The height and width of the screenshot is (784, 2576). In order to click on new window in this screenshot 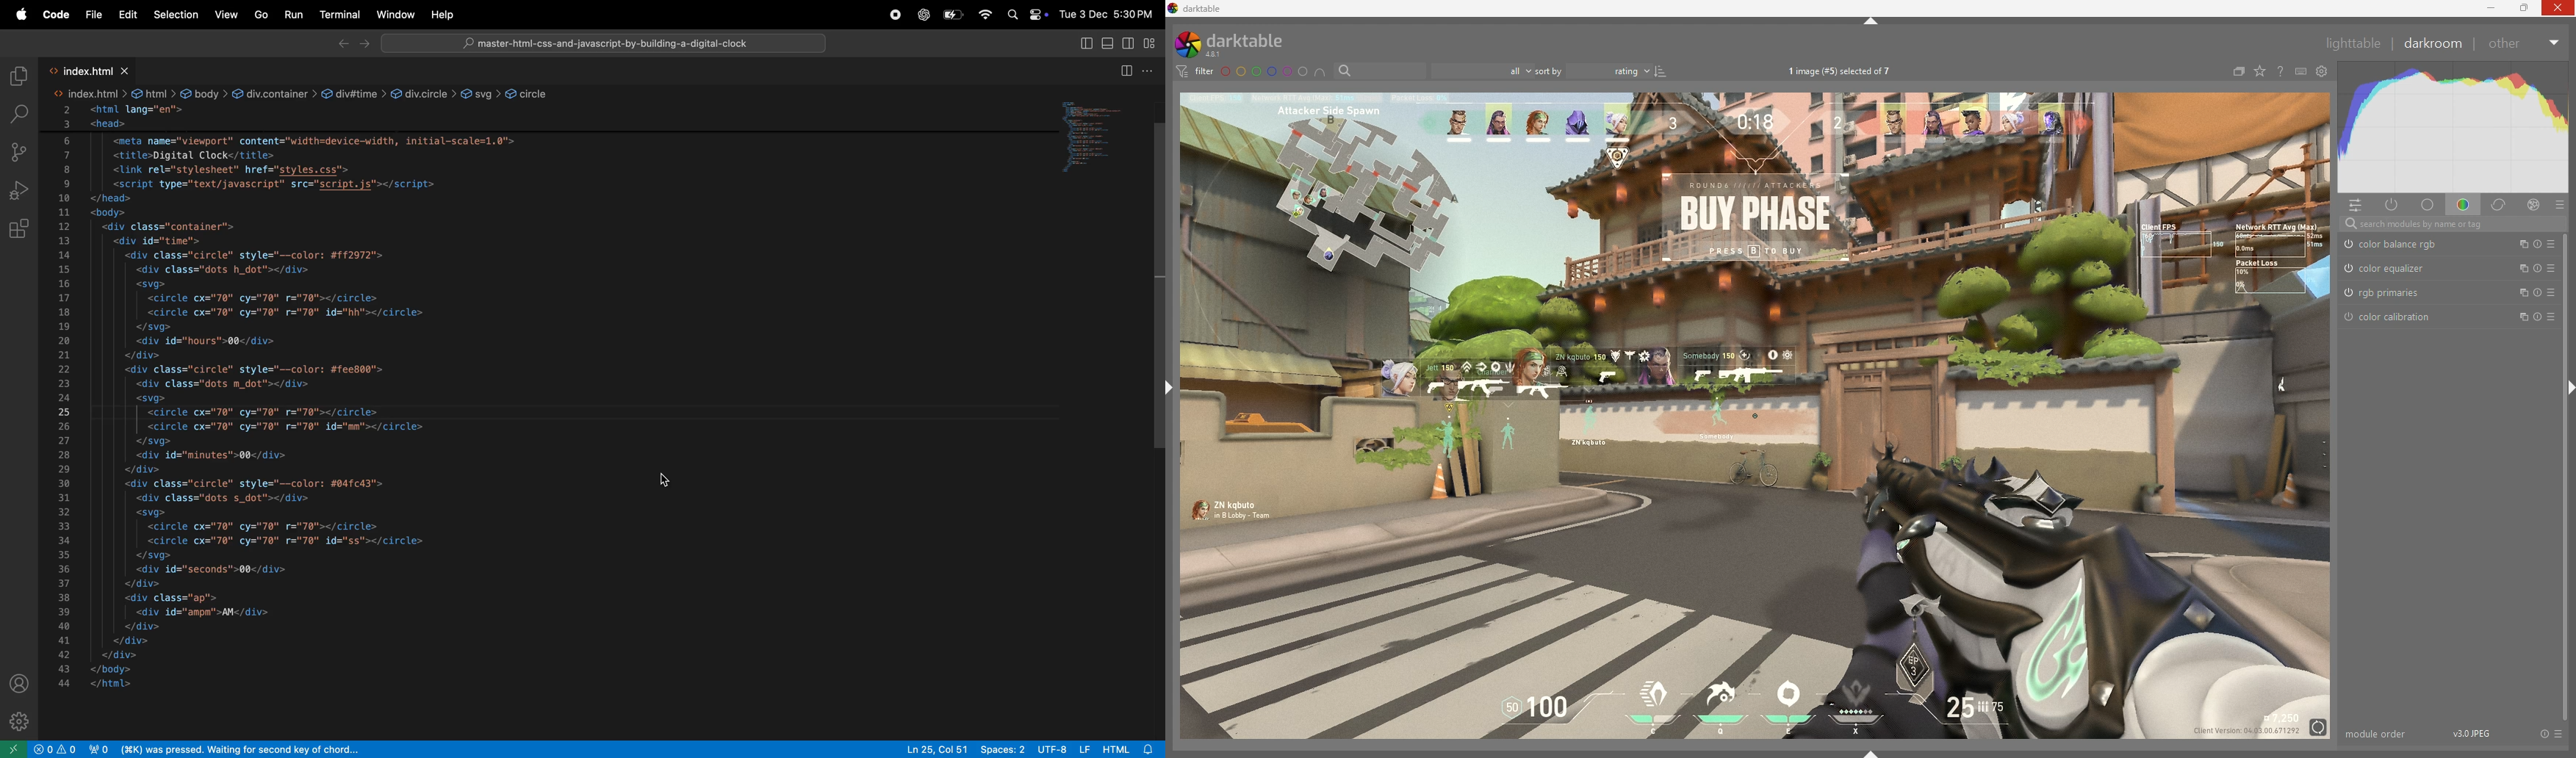, I will do `click(12, 749)`.